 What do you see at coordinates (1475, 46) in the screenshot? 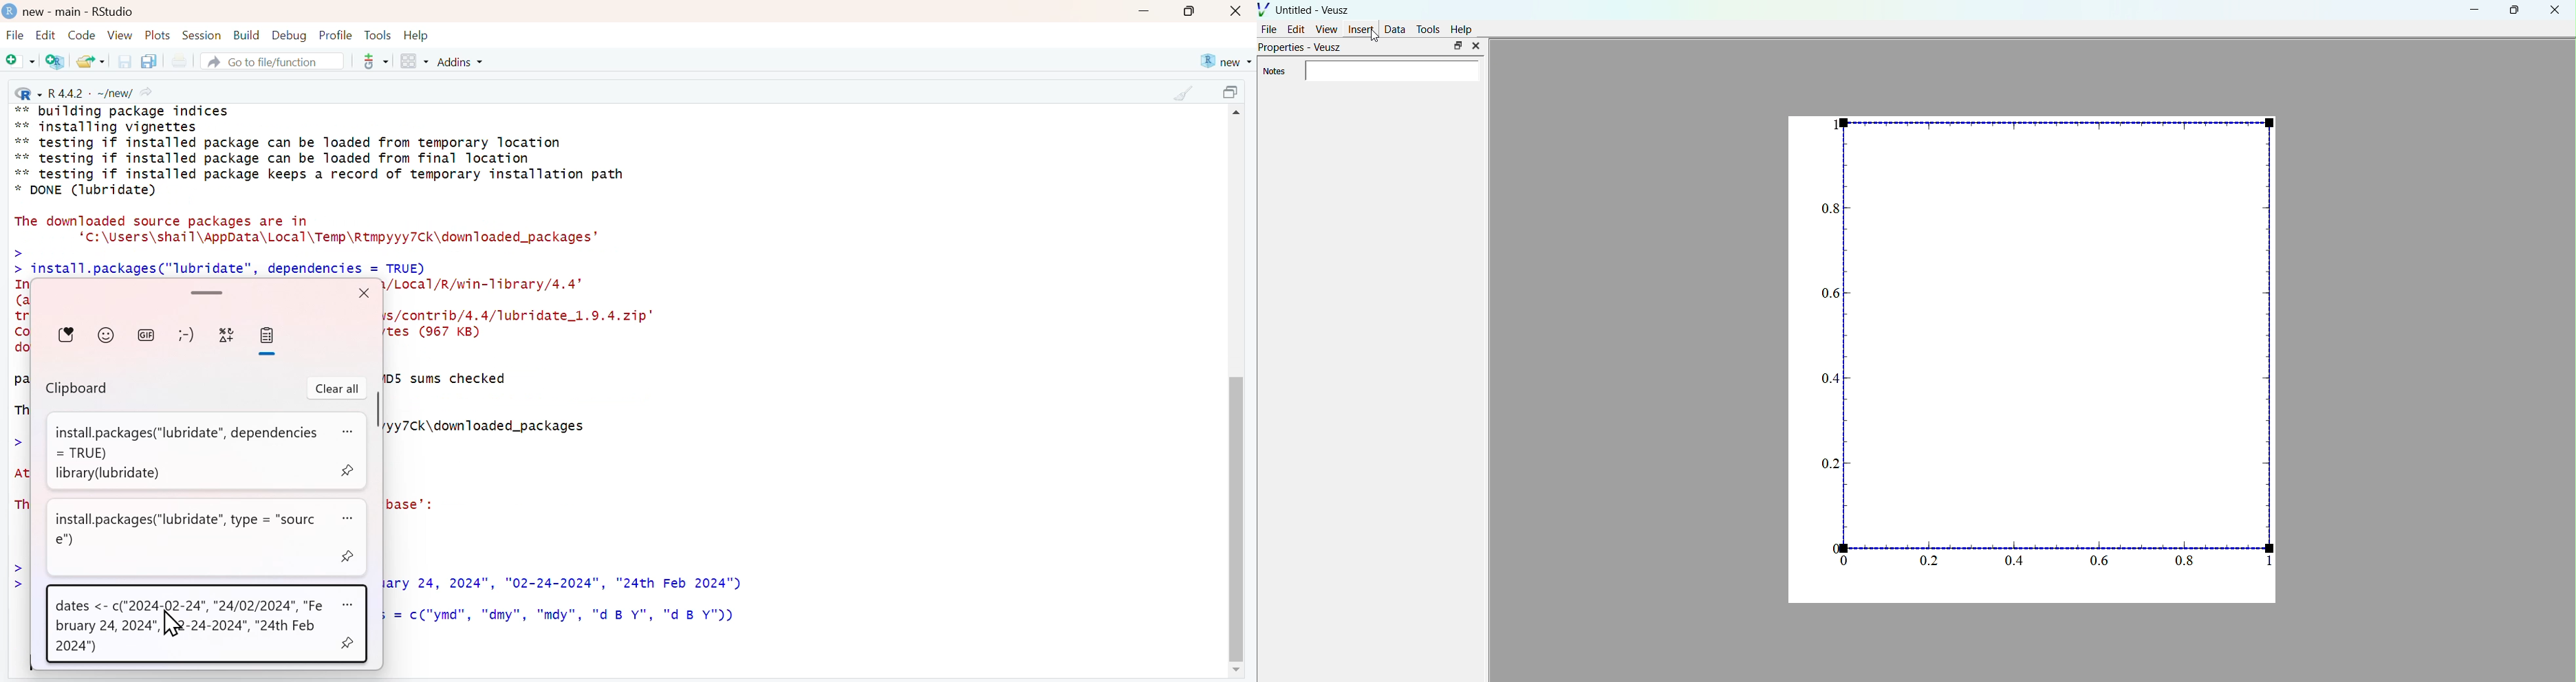
I see `close` at bounding box center [1475, 46].